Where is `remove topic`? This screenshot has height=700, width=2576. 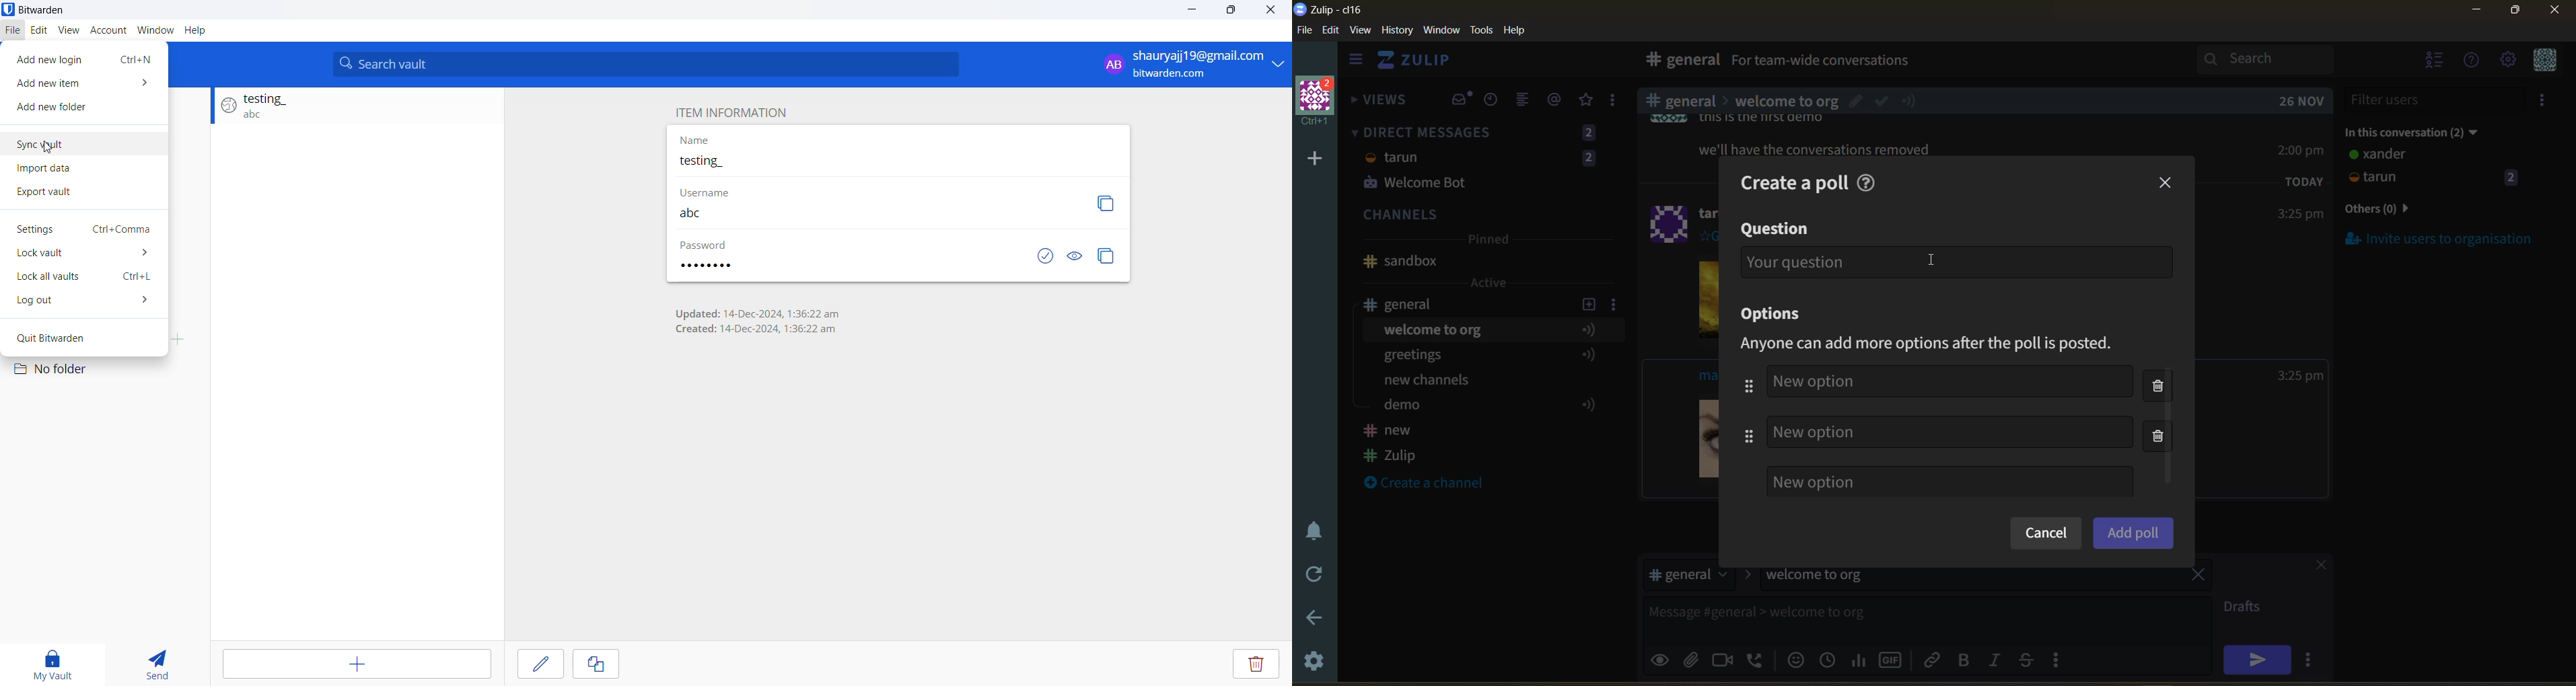
remove topic is located at coordinates (2199, 576).